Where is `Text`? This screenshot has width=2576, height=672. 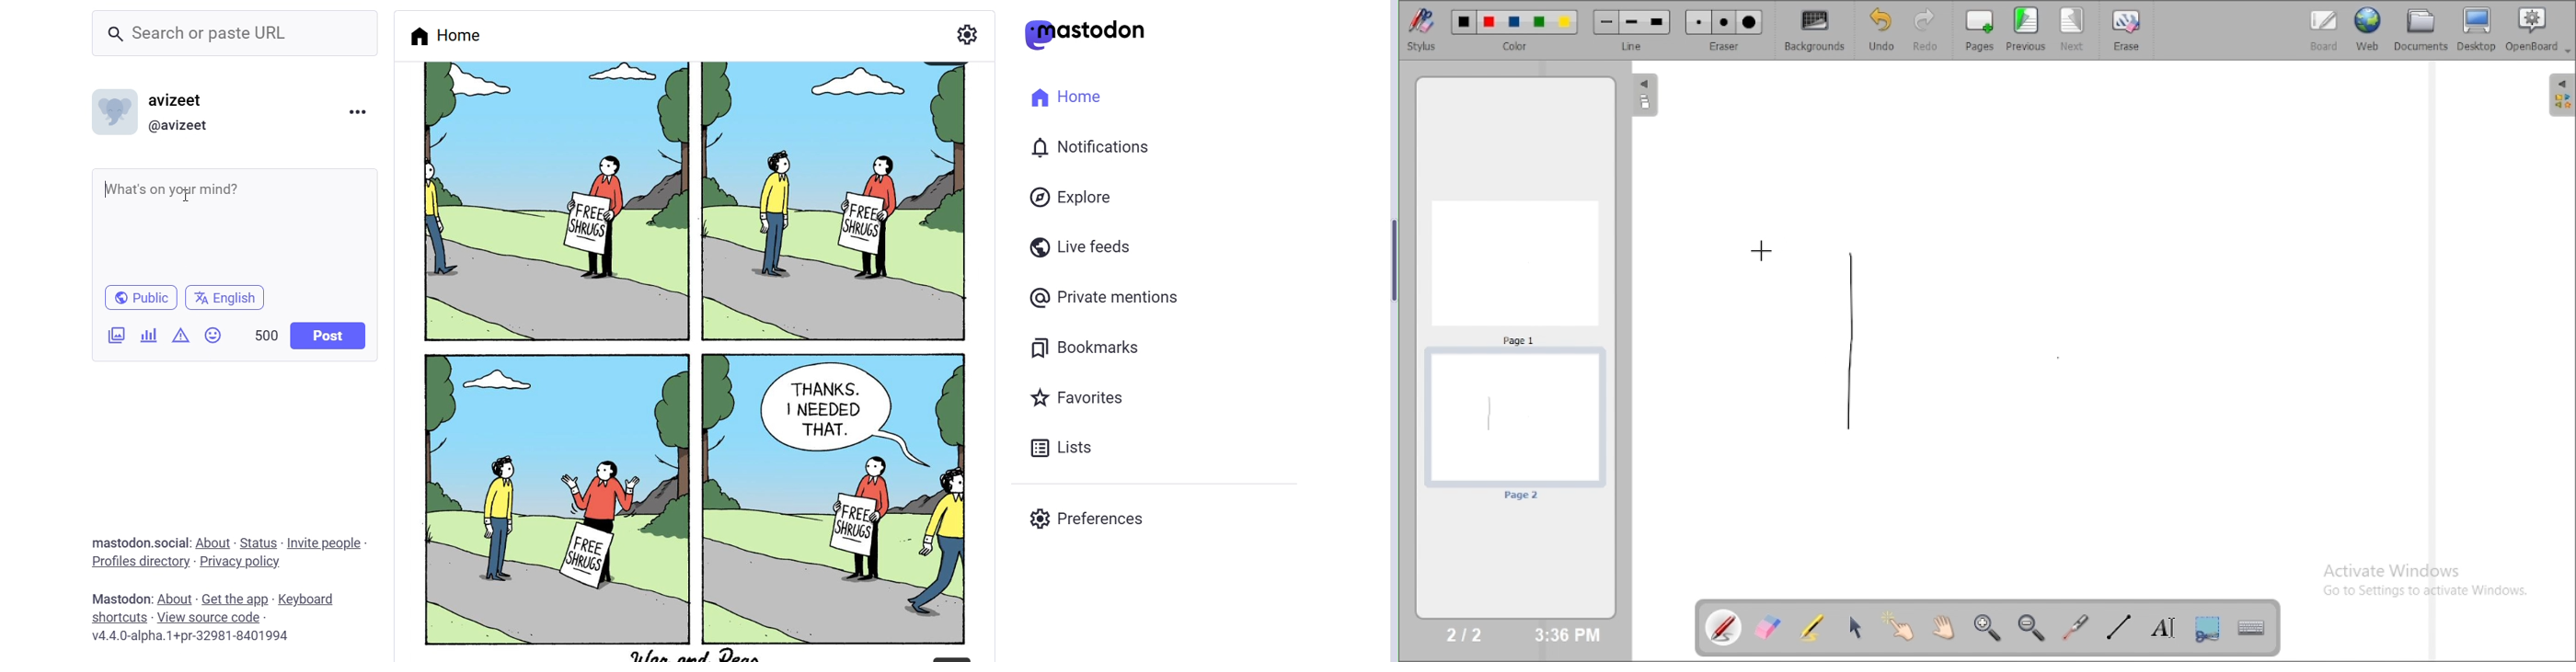
Text is located at coordinates (141, 542).